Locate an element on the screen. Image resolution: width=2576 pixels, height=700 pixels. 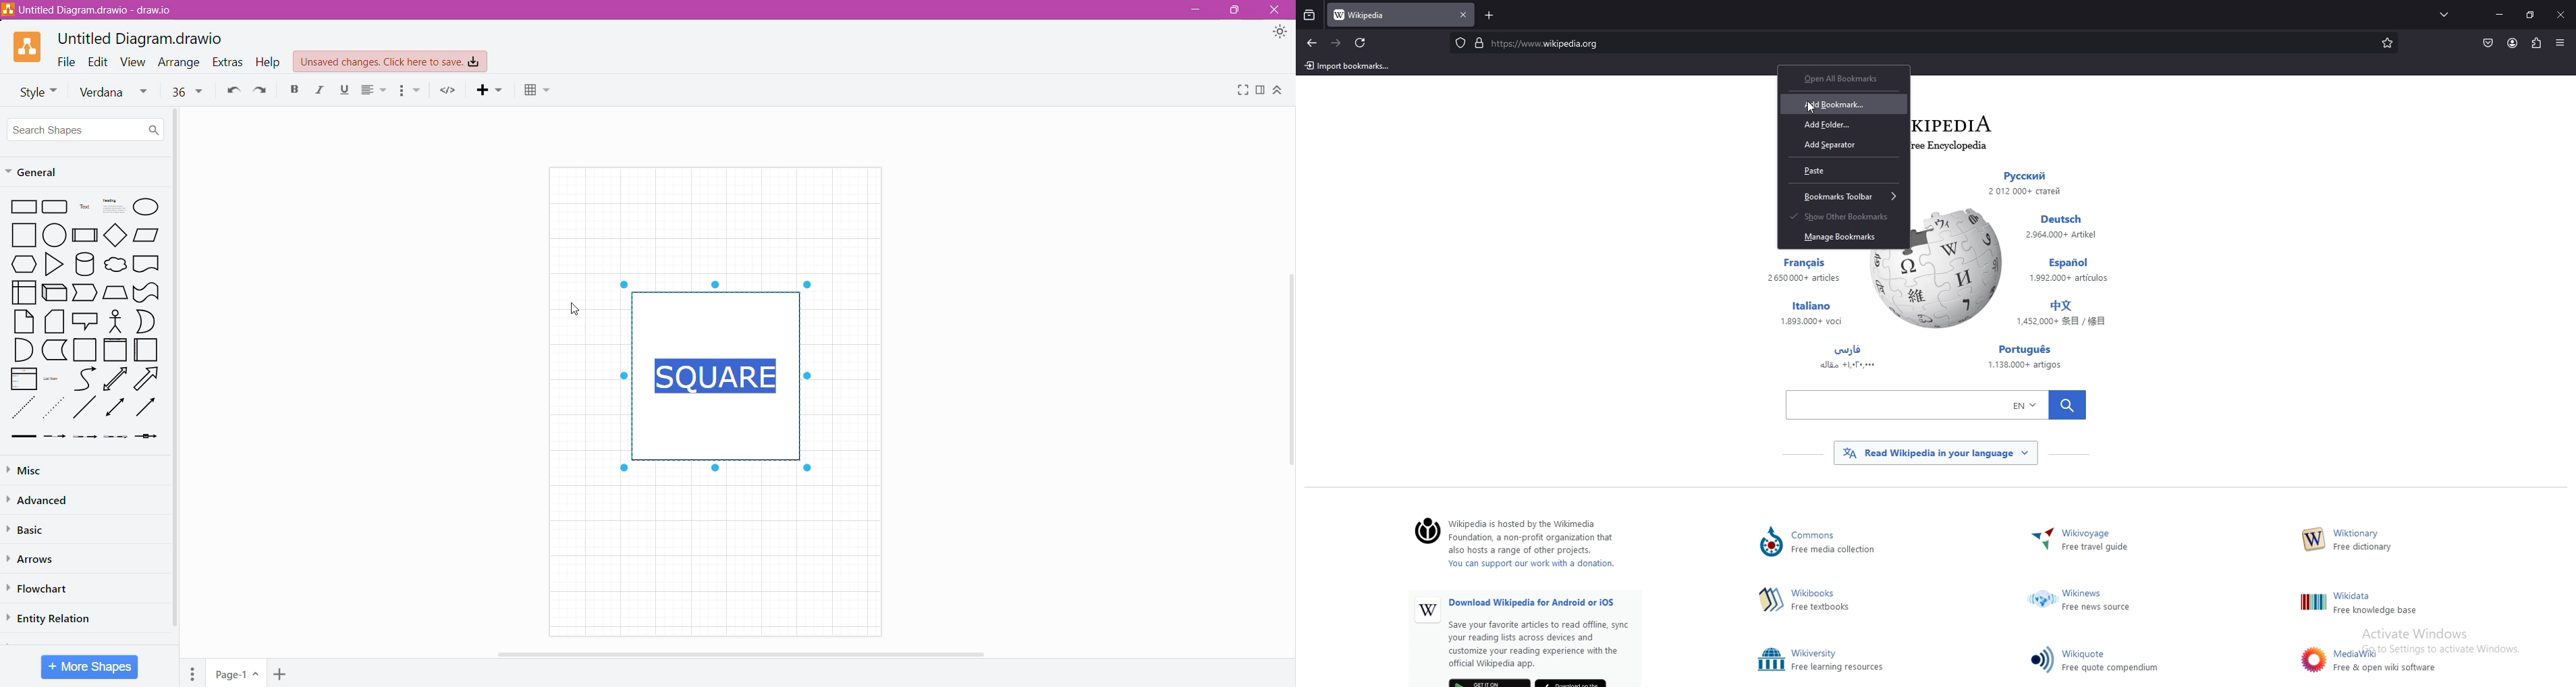
Preparation is located at coordinates (20, 264).